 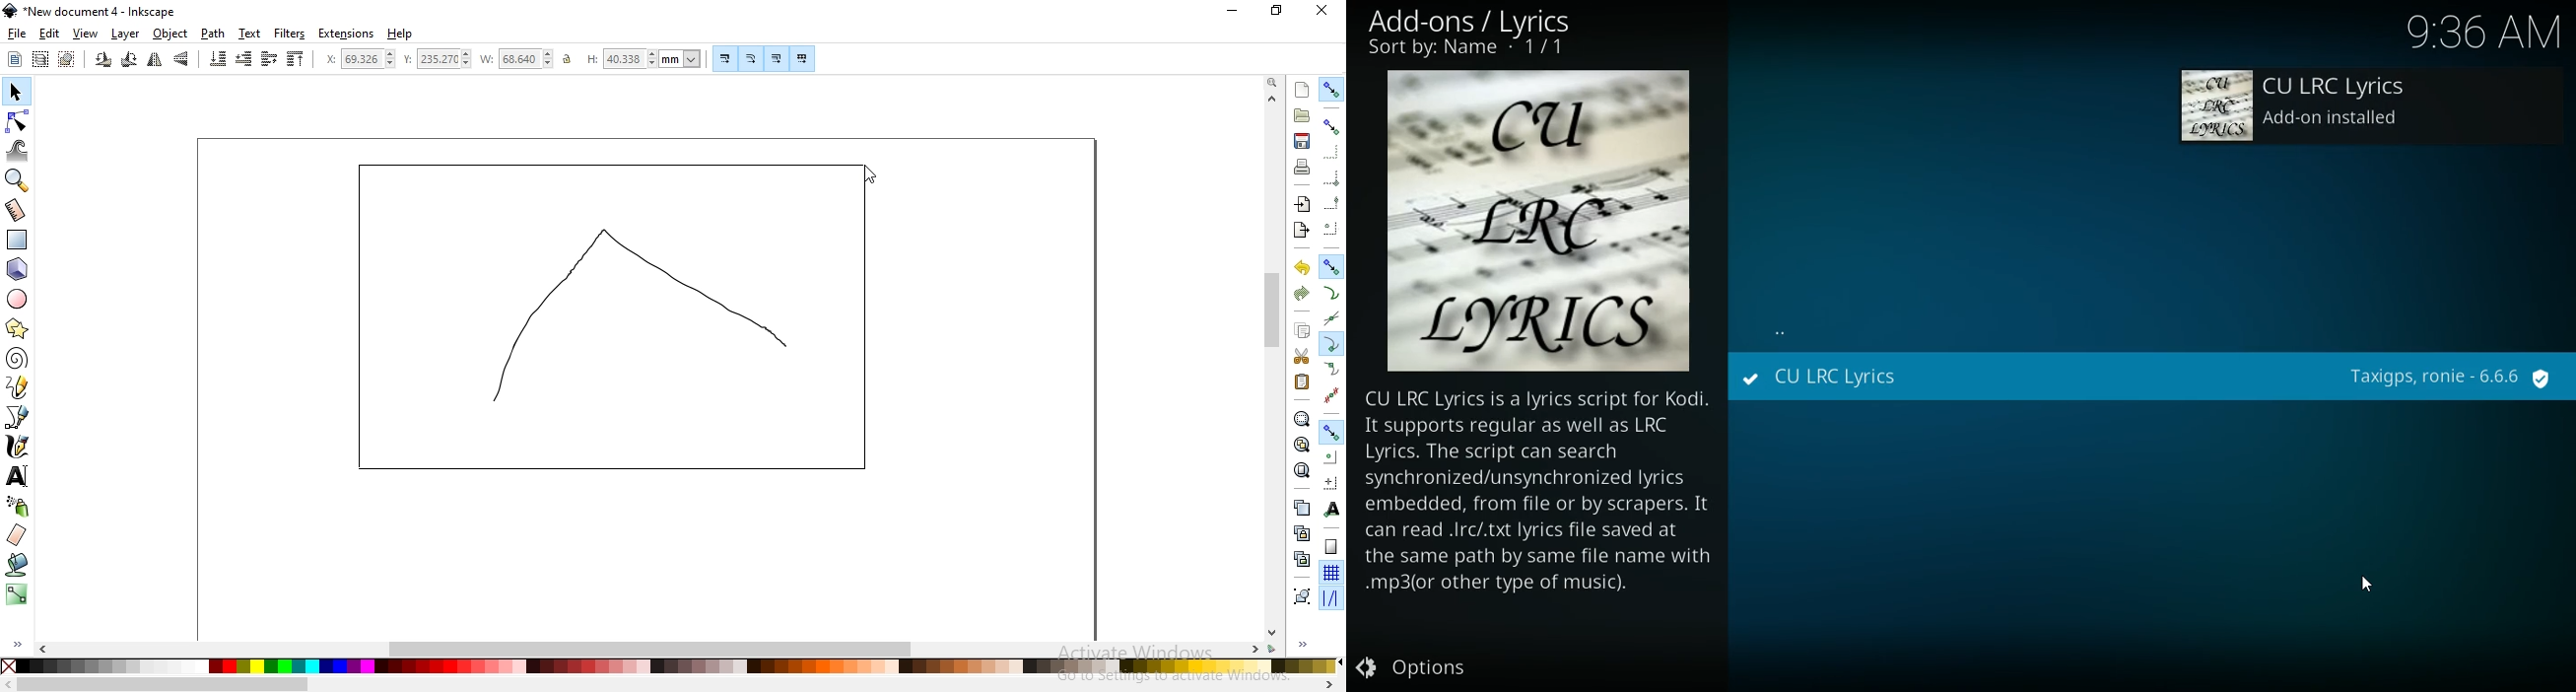 What do you see at coordinates (676, 668) in the screenshot?
I see `color` at bounding box center [676, 668].